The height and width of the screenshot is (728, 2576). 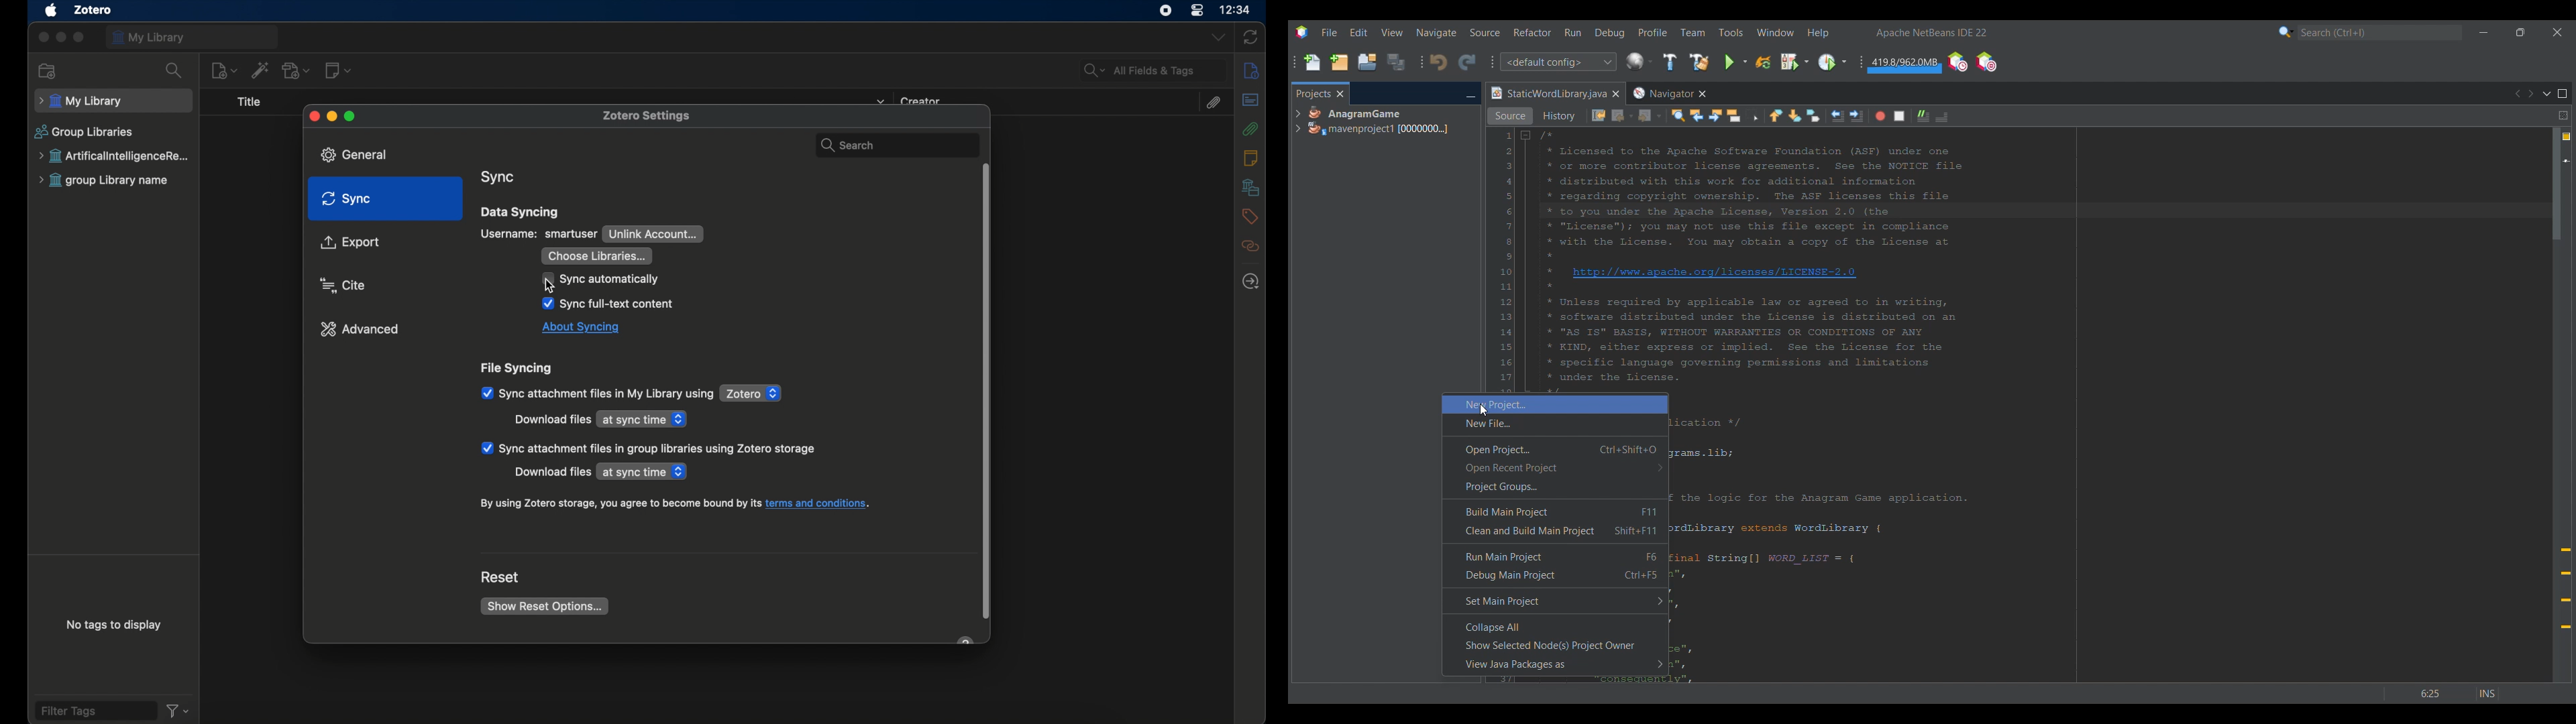 What do you see at coordinates (174, 71) in the screenshot?
I see `search` at bounding box center [174, 71].